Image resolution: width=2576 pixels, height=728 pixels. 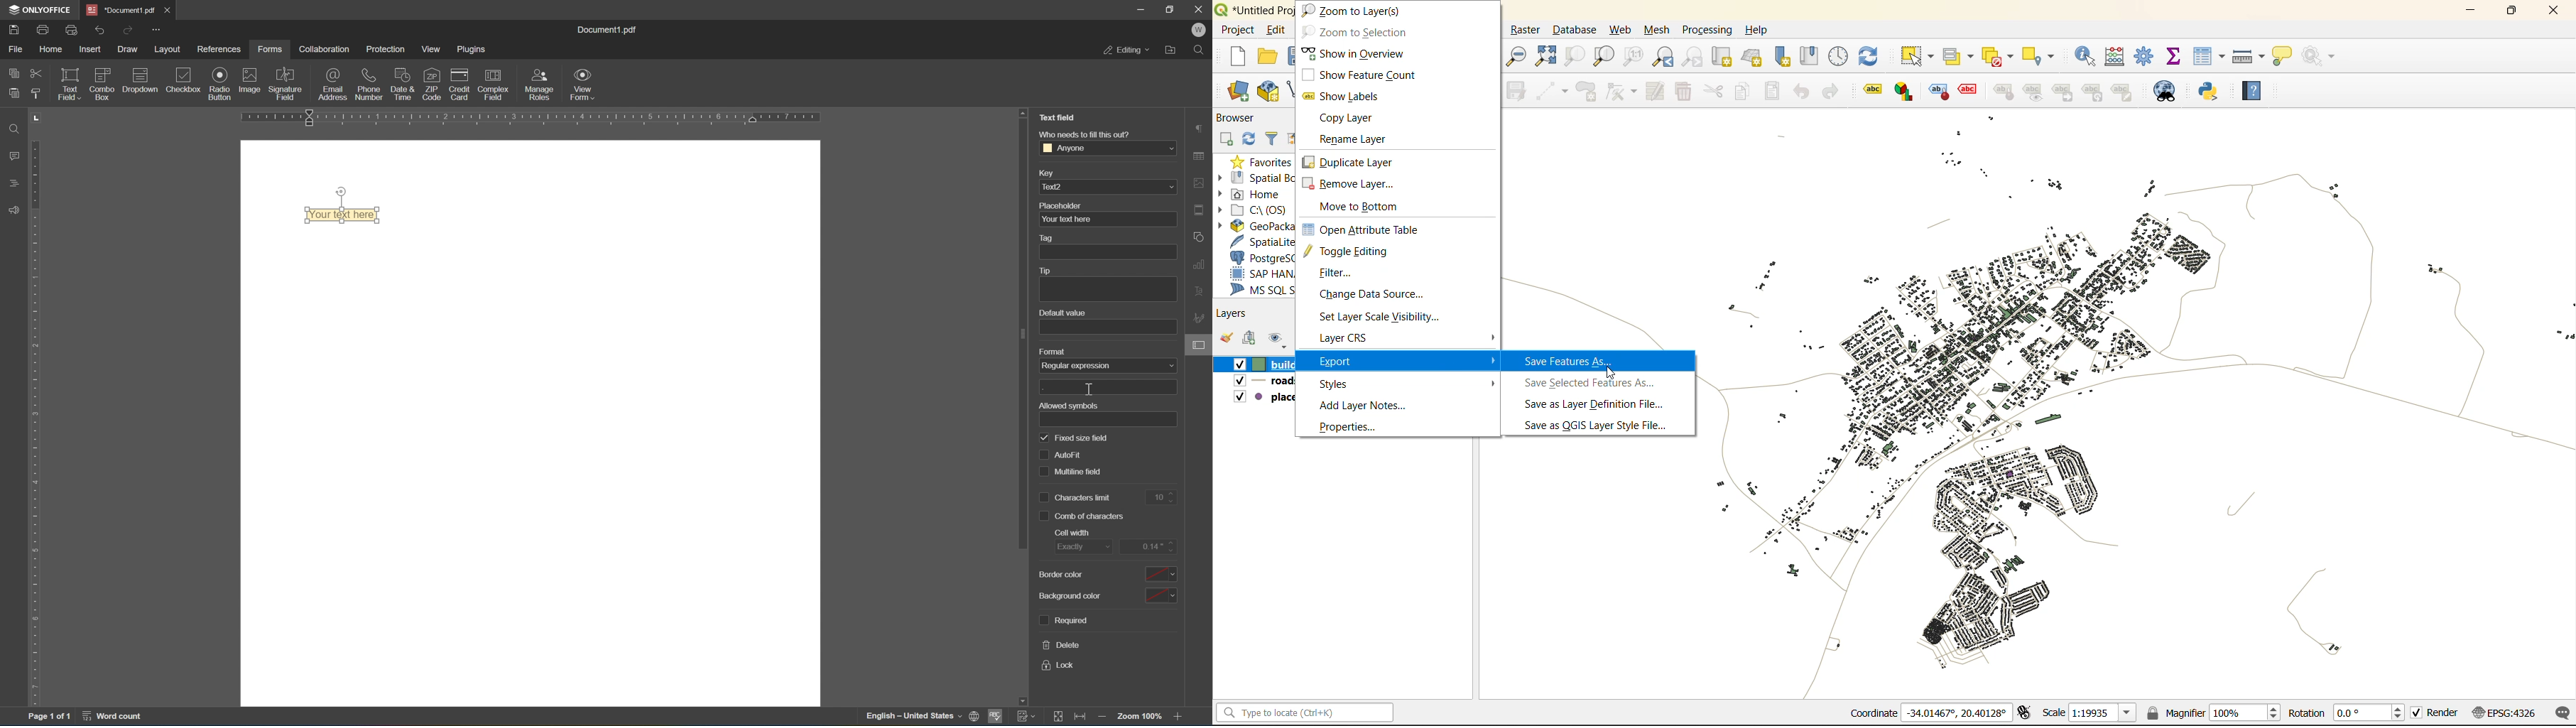 I want to click on manage map, so click(x=1275, y=340).